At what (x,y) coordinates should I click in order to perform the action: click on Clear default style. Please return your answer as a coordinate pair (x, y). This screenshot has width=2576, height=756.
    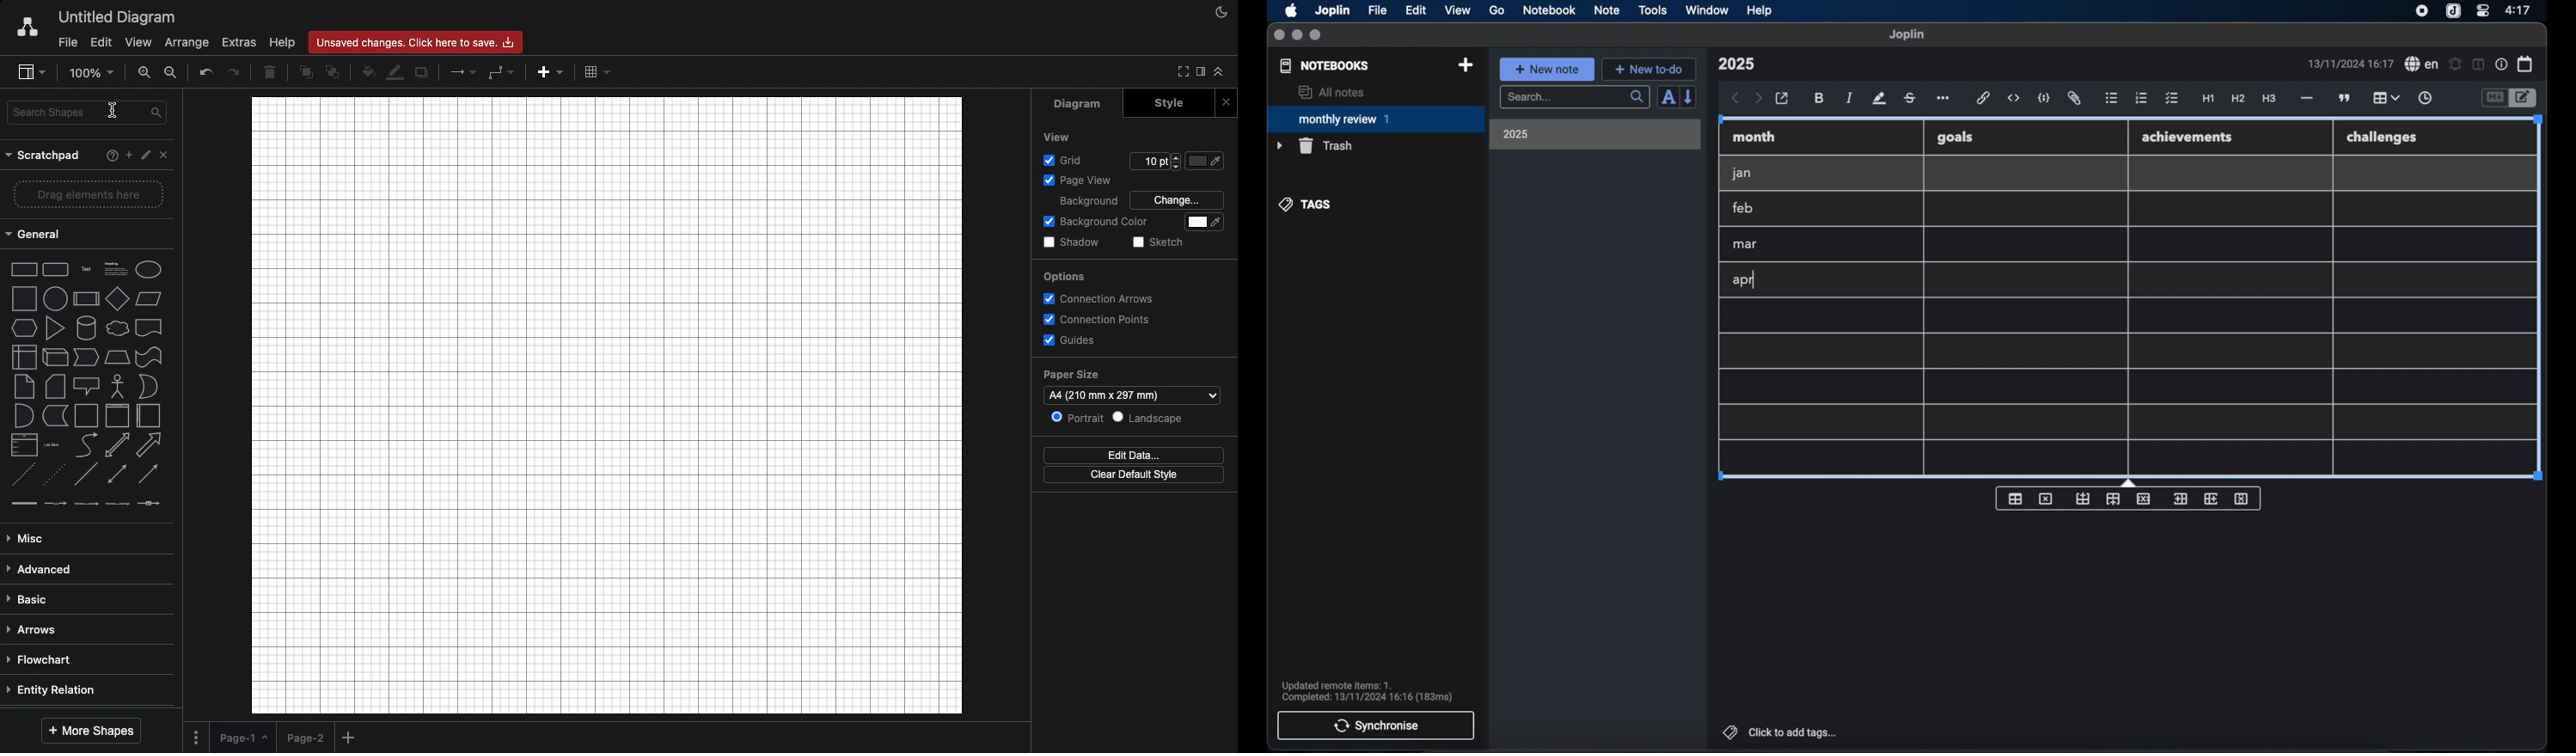
    Looking at the image, I should click on (1117, 476).